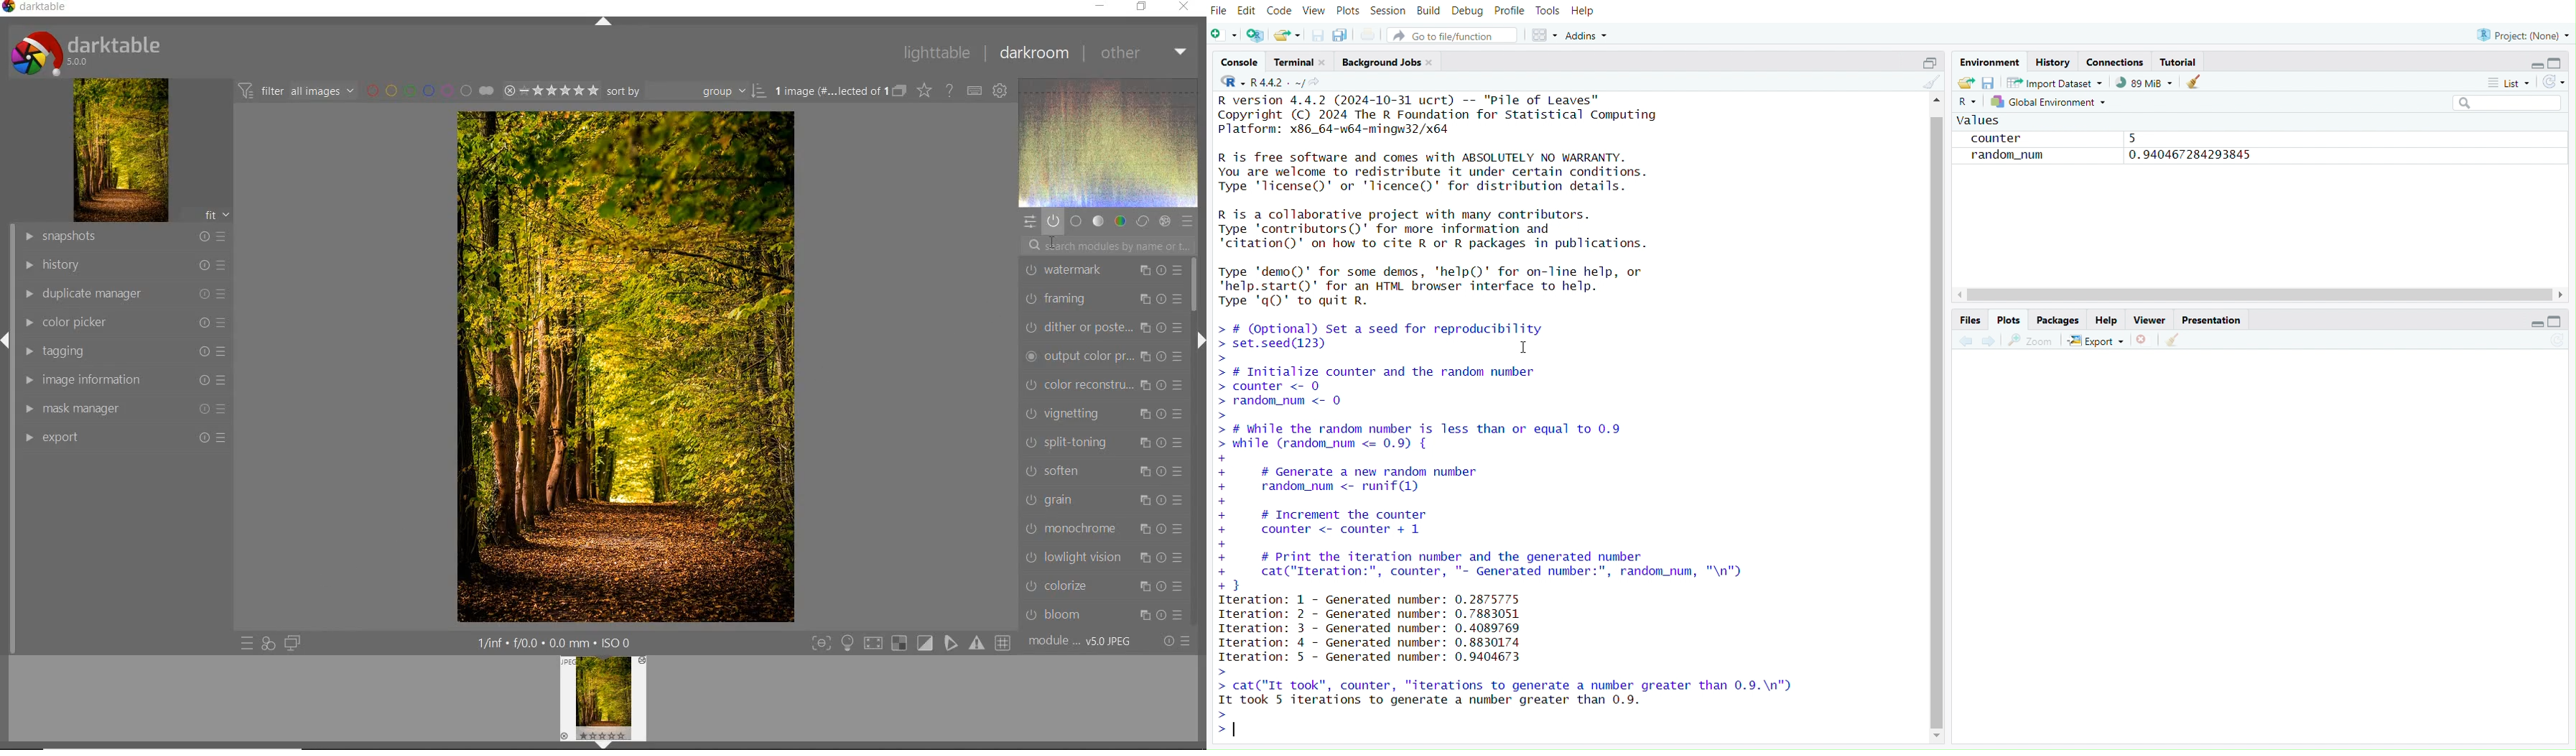 The width and height of the screenshot is (2576, 756). Describe the element at coordinates (1296, 64) in the screenshot. I see `Terminal` at that location.